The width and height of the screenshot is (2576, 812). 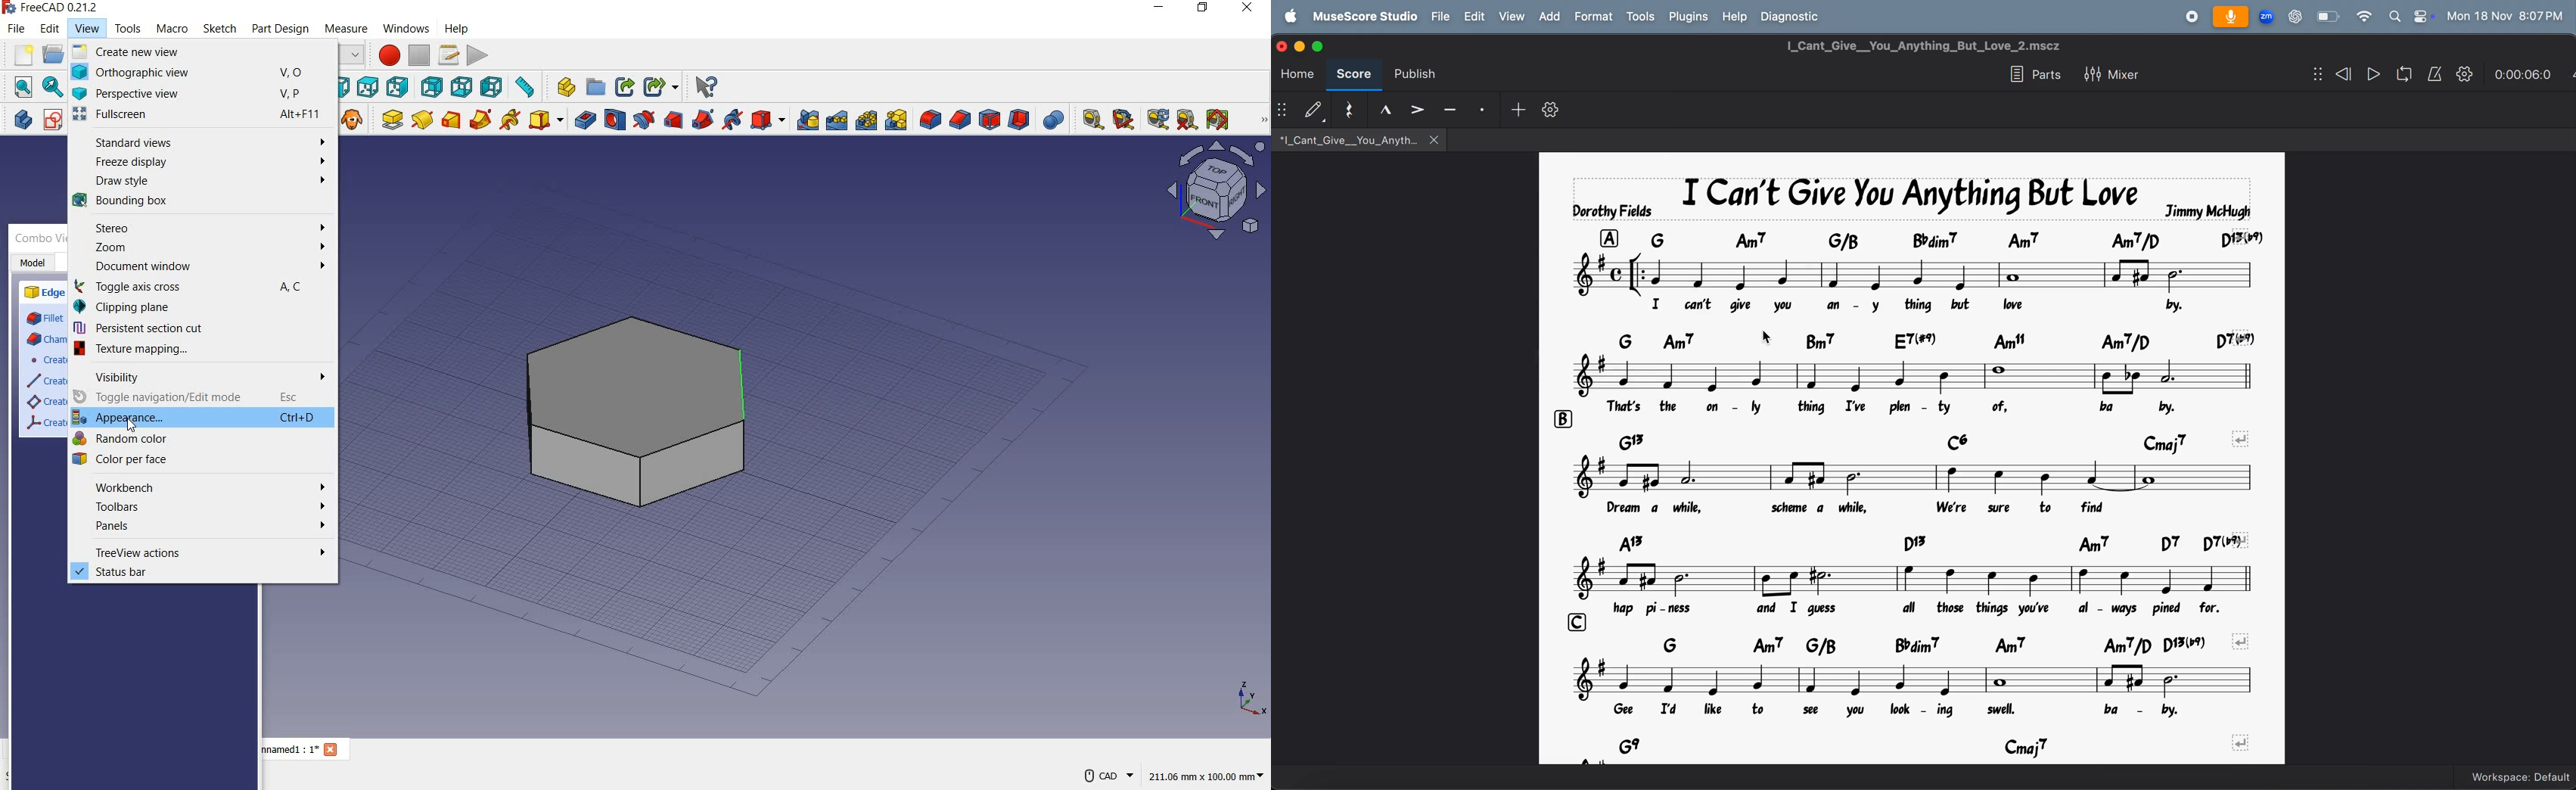 I want to click on chord symbols, so click(x=1926, y=441).